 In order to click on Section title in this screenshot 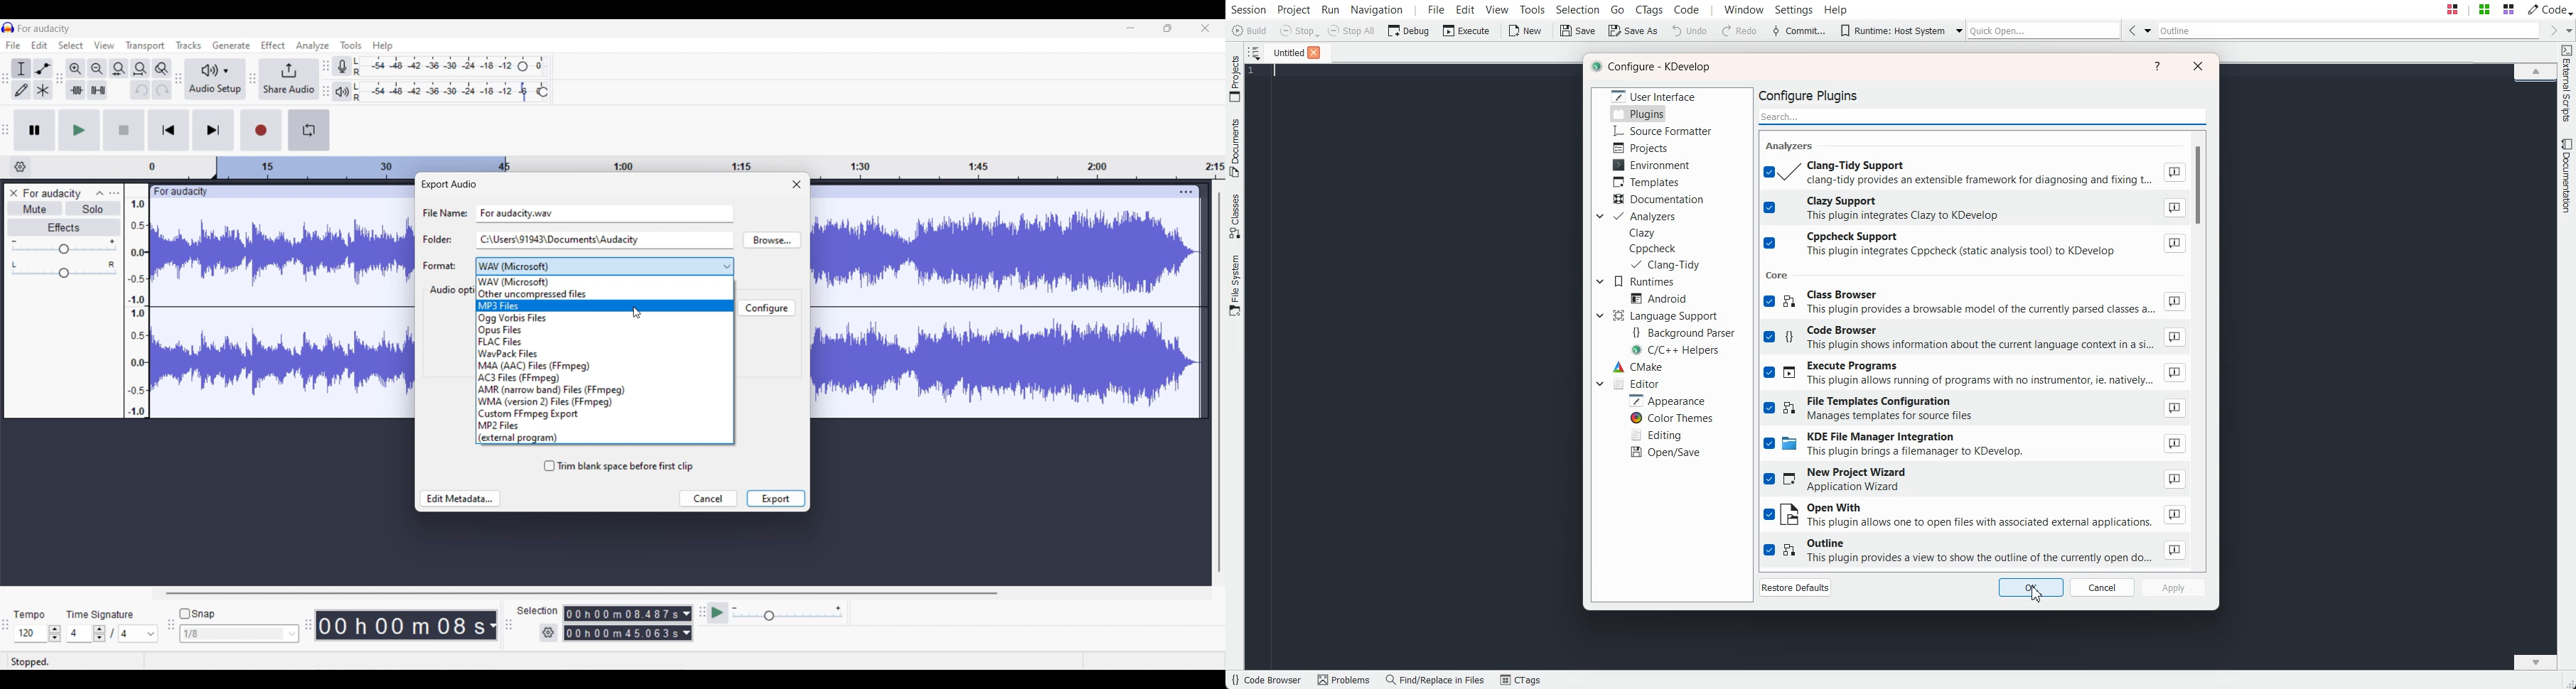, I will do `click(451, 290)`.